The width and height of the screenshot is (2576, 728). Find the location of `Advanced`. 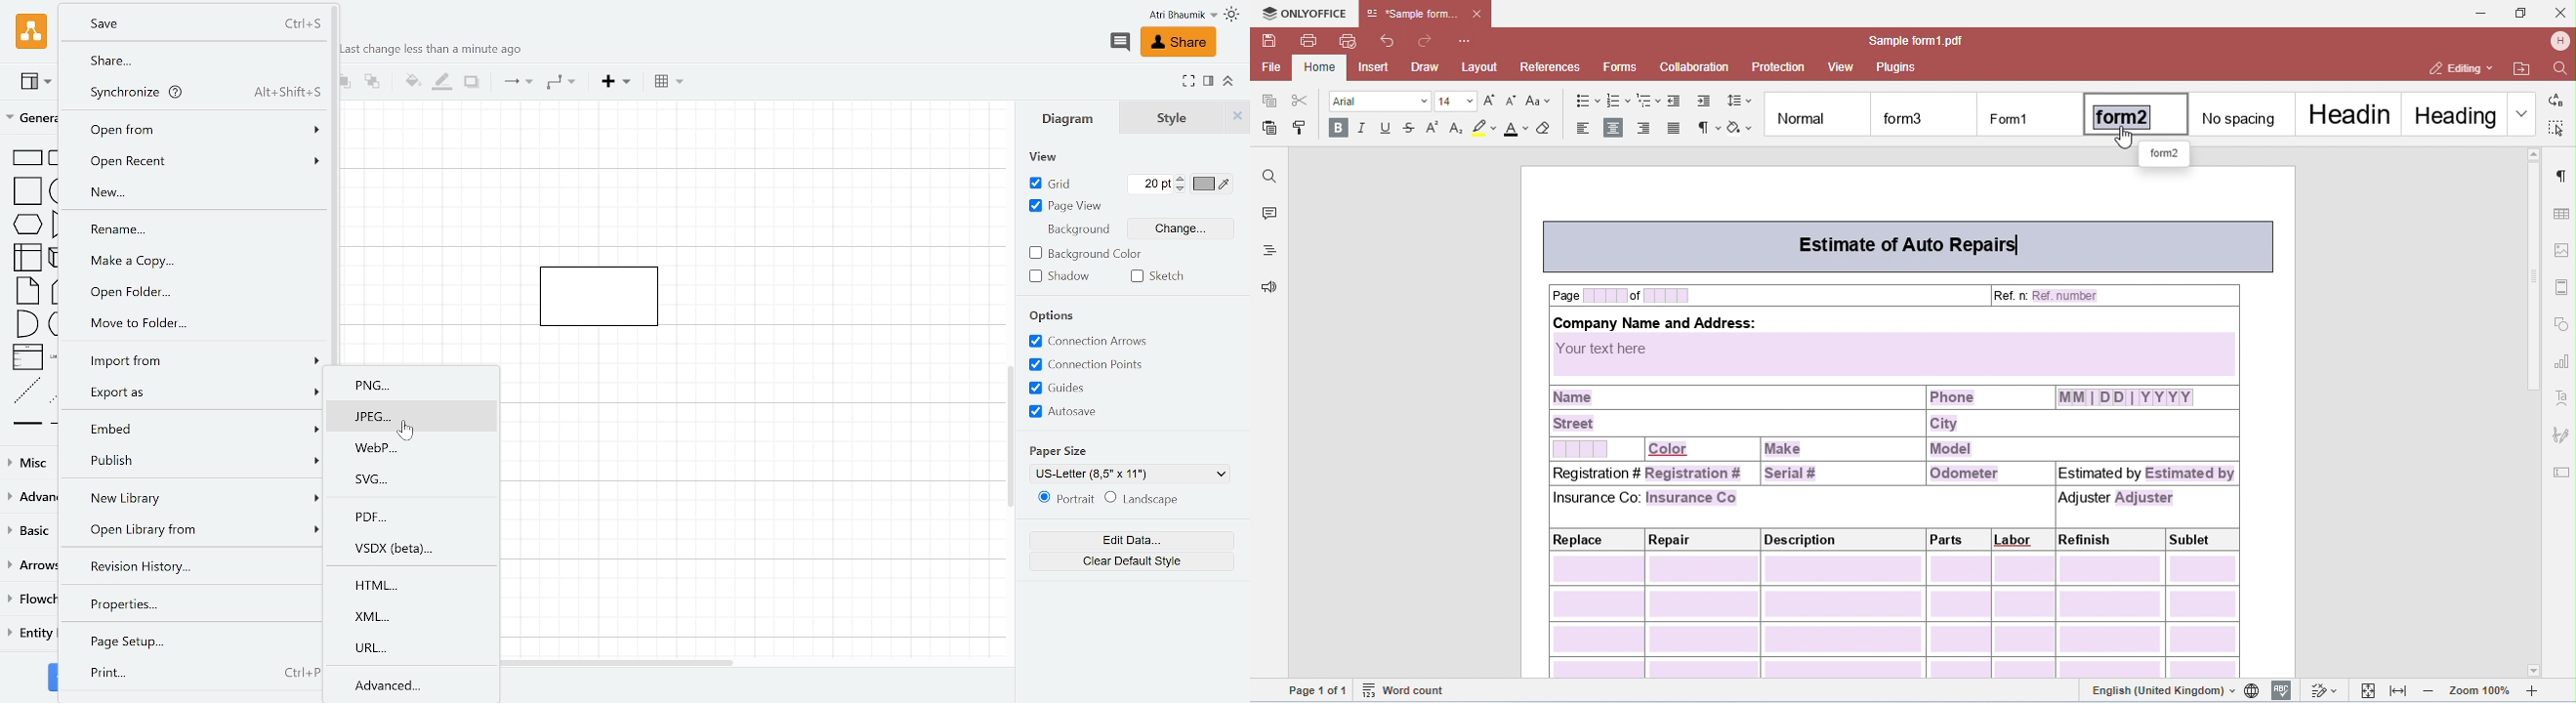

Advanced is located at coordinates (414, 684).